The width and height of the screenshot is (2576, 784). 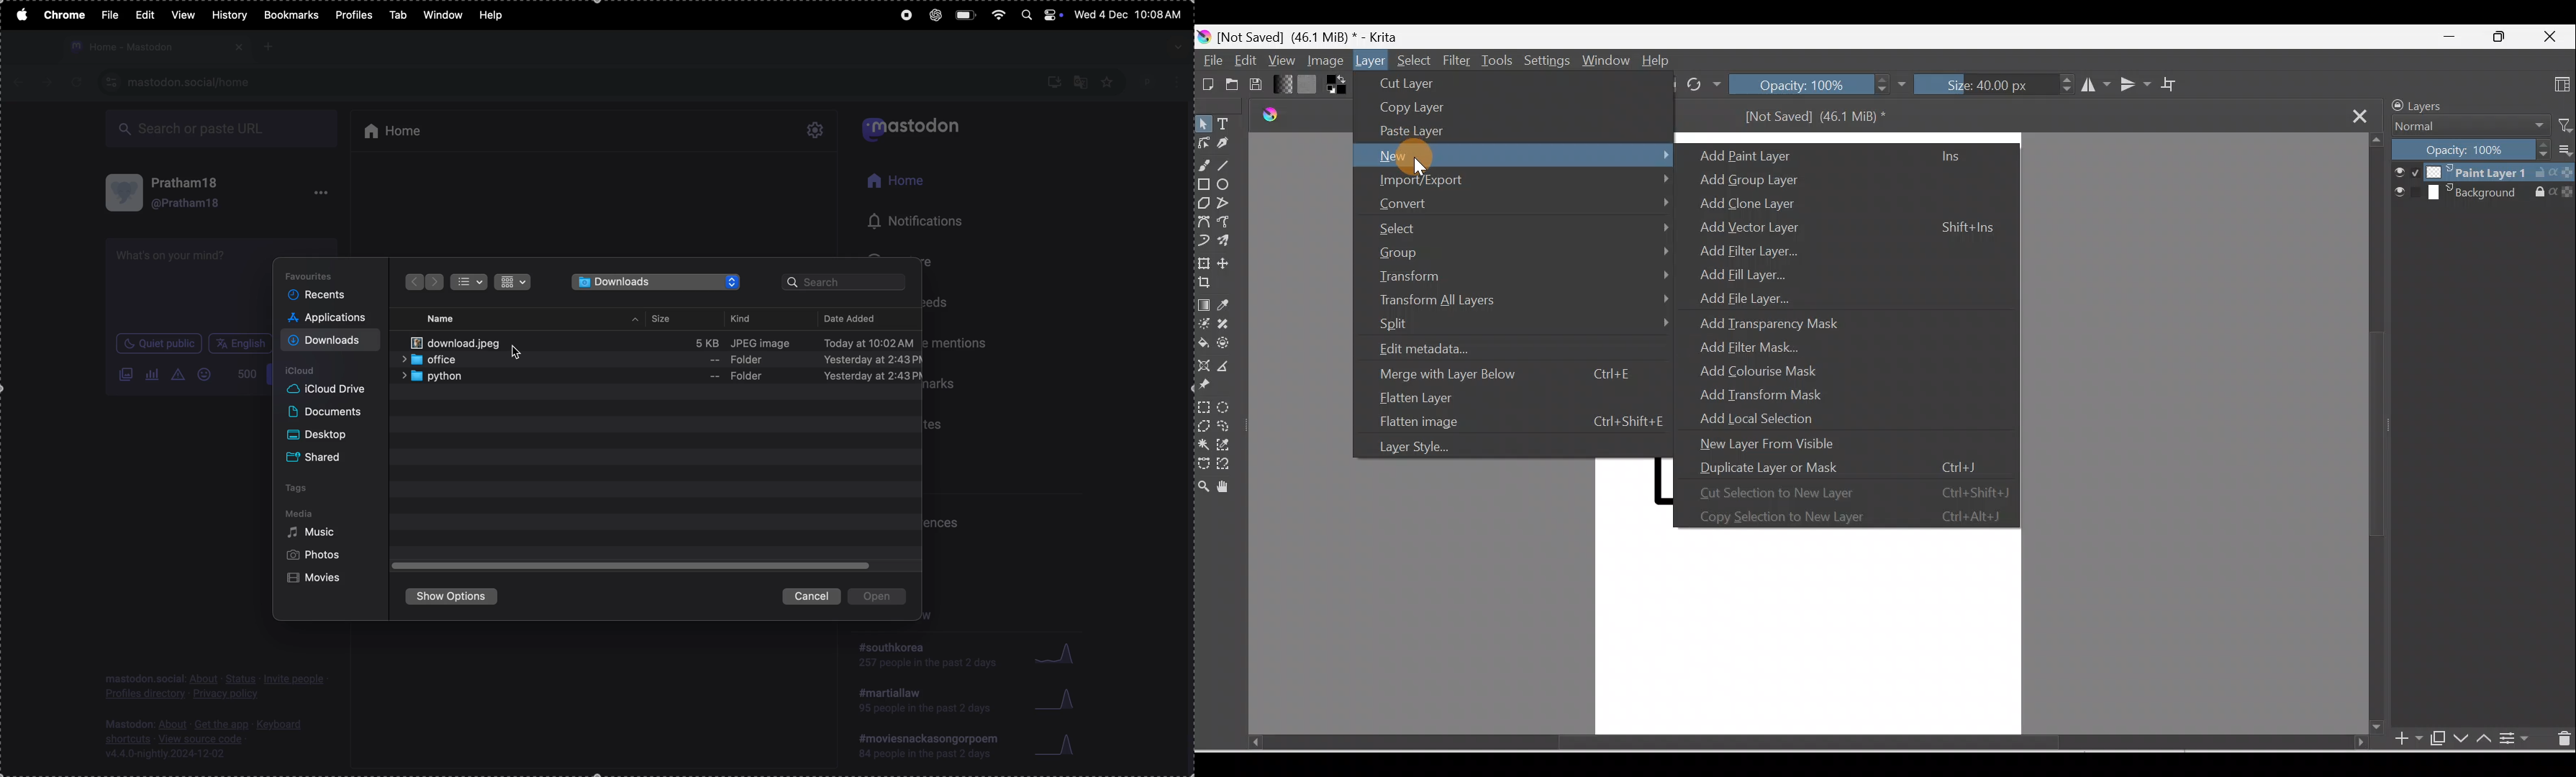 What do you see at coordinates (1770, 372) in the screenshot?
I see `Add colourise mask` at bounding box center [1770, 372].